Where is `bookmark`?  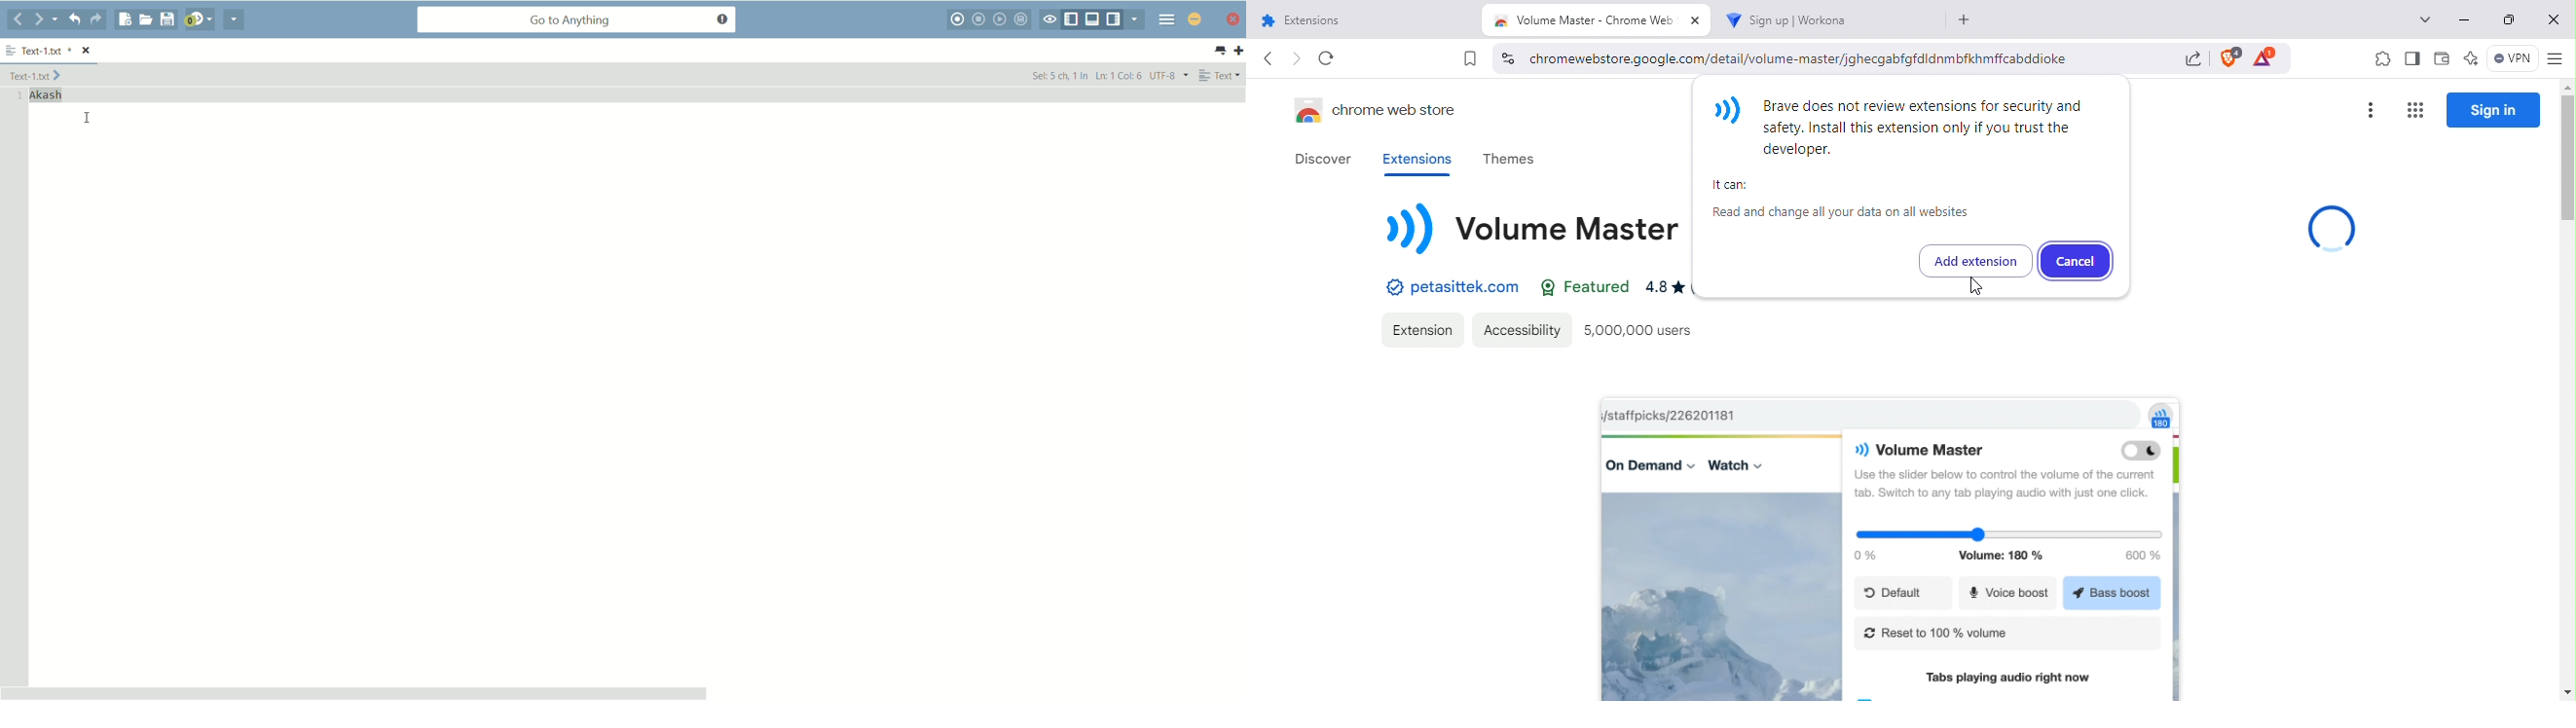
bookmark is located at coordinates (1471, 61).